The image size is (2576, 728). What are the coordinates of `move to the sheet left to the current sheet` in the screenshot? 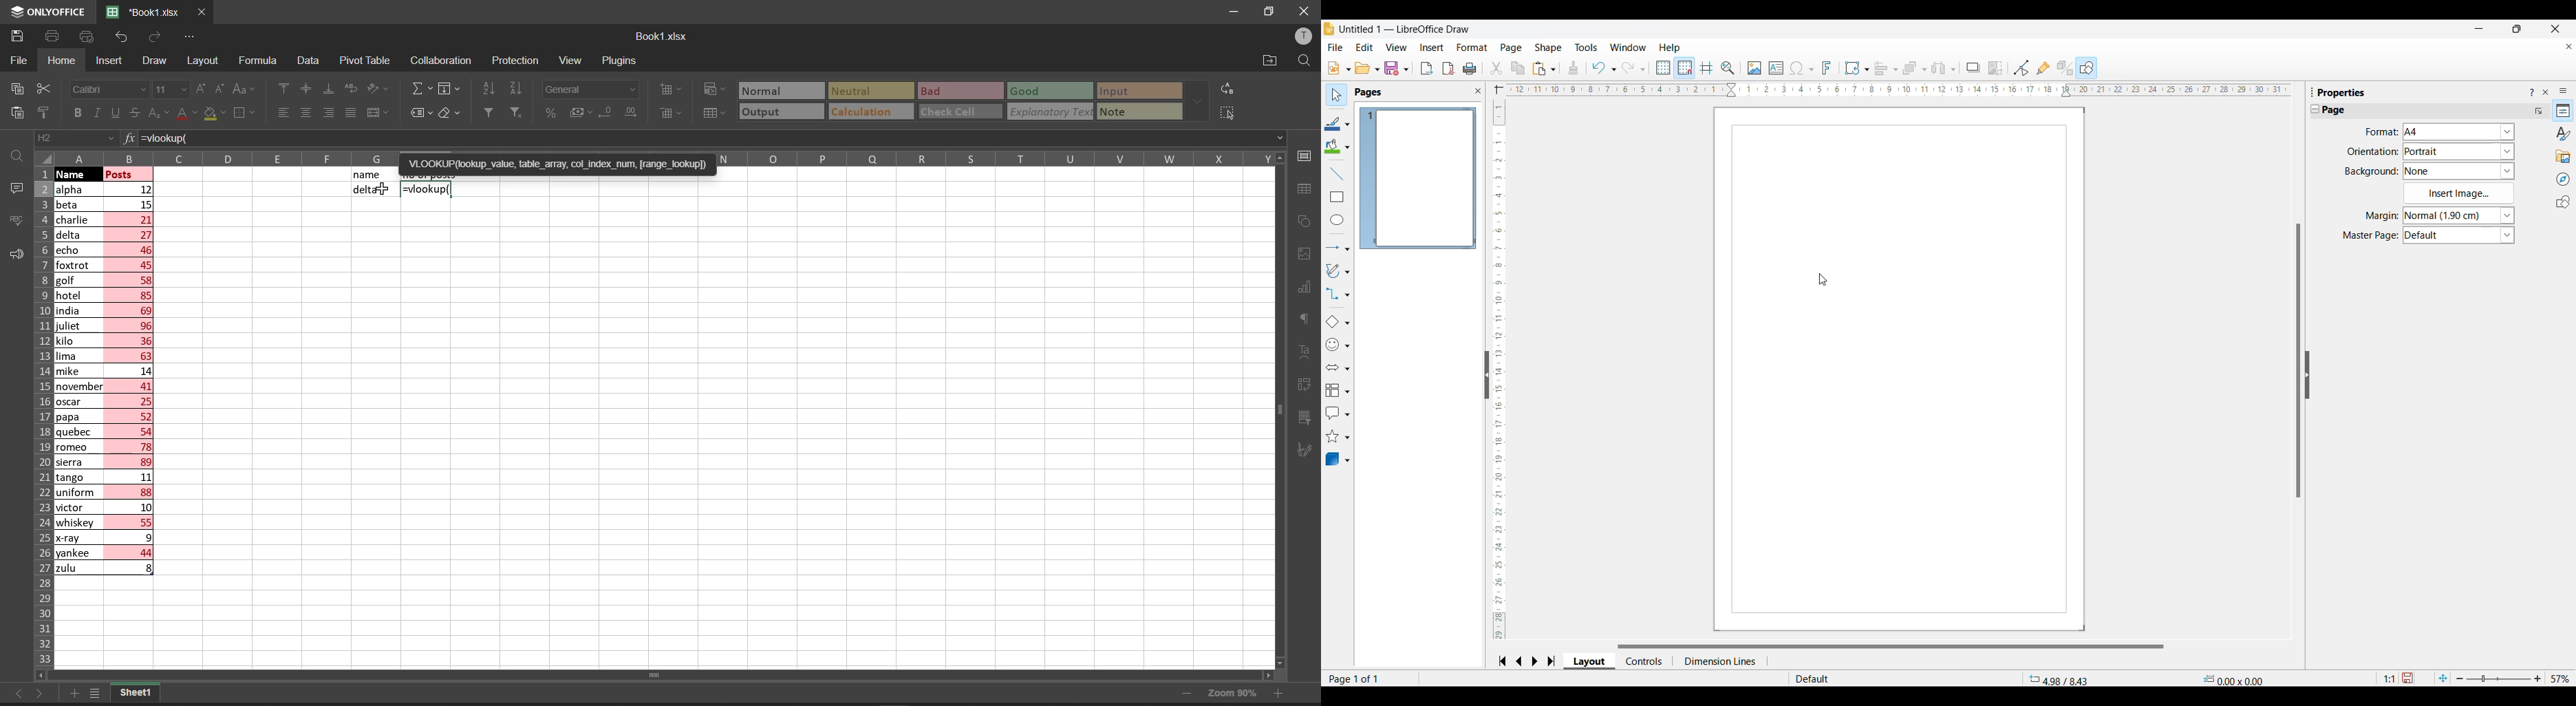 It's located at (16, 694).